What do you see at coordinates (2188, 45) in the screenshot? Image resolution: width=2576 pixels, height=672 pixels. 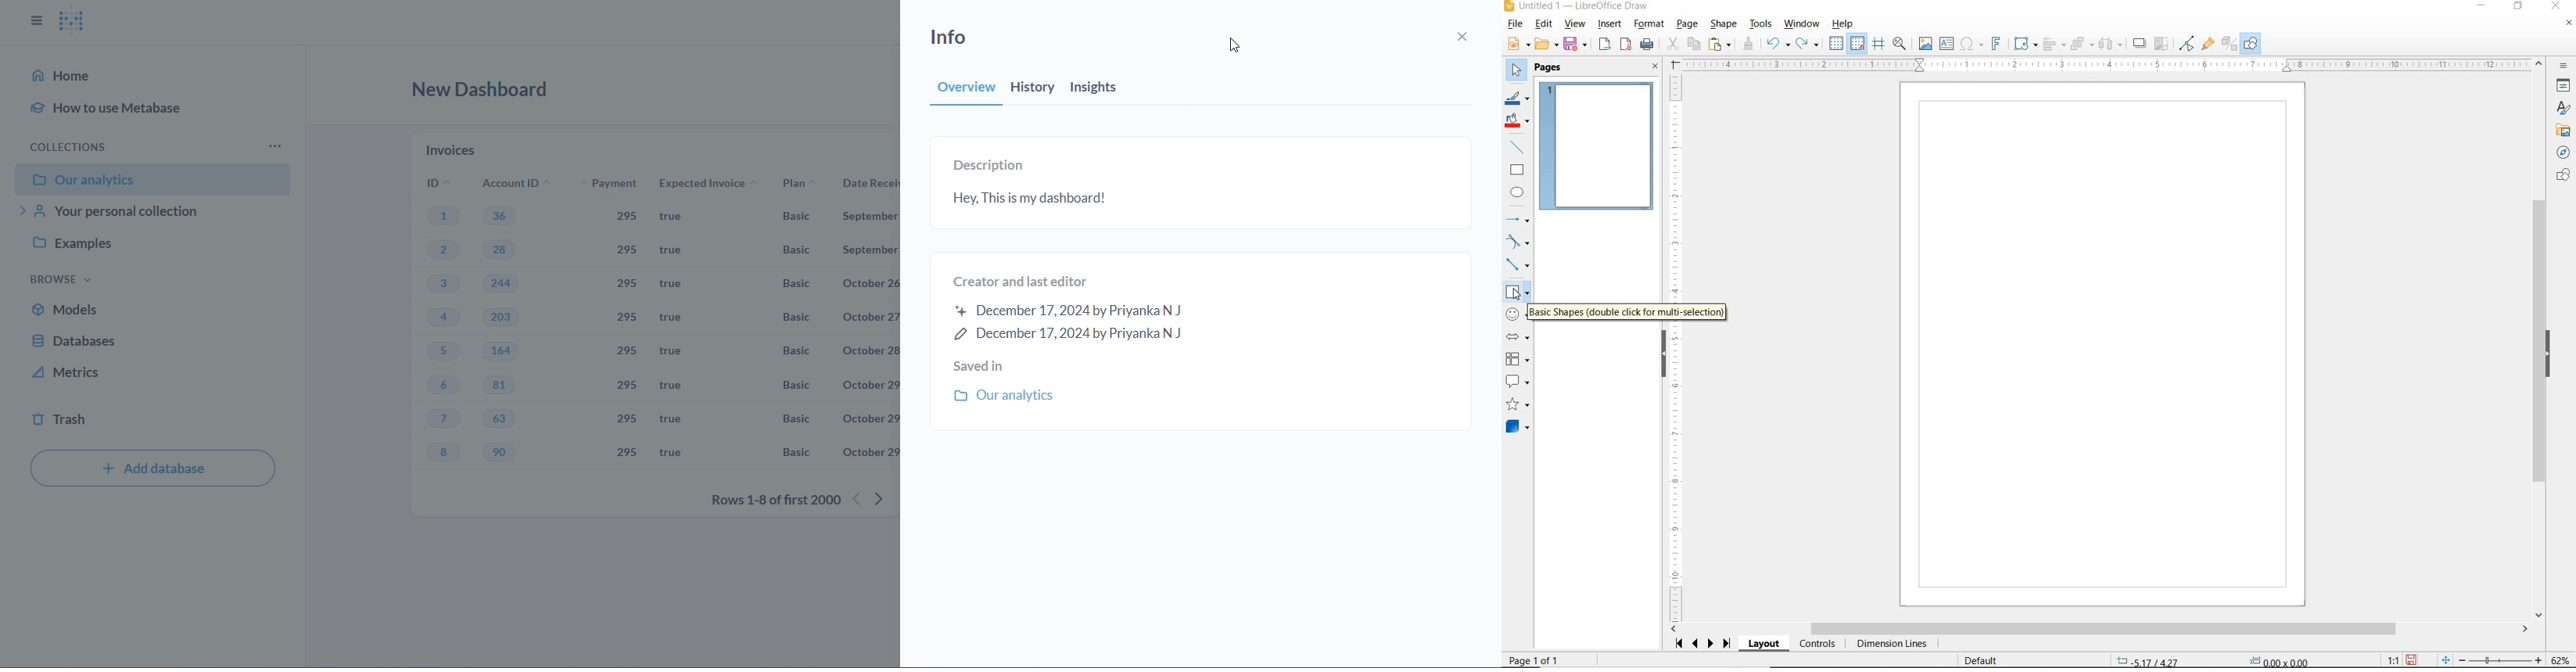 I see `TOGGLE POINT EDIT MODE` at bounding box center [2188, 45].